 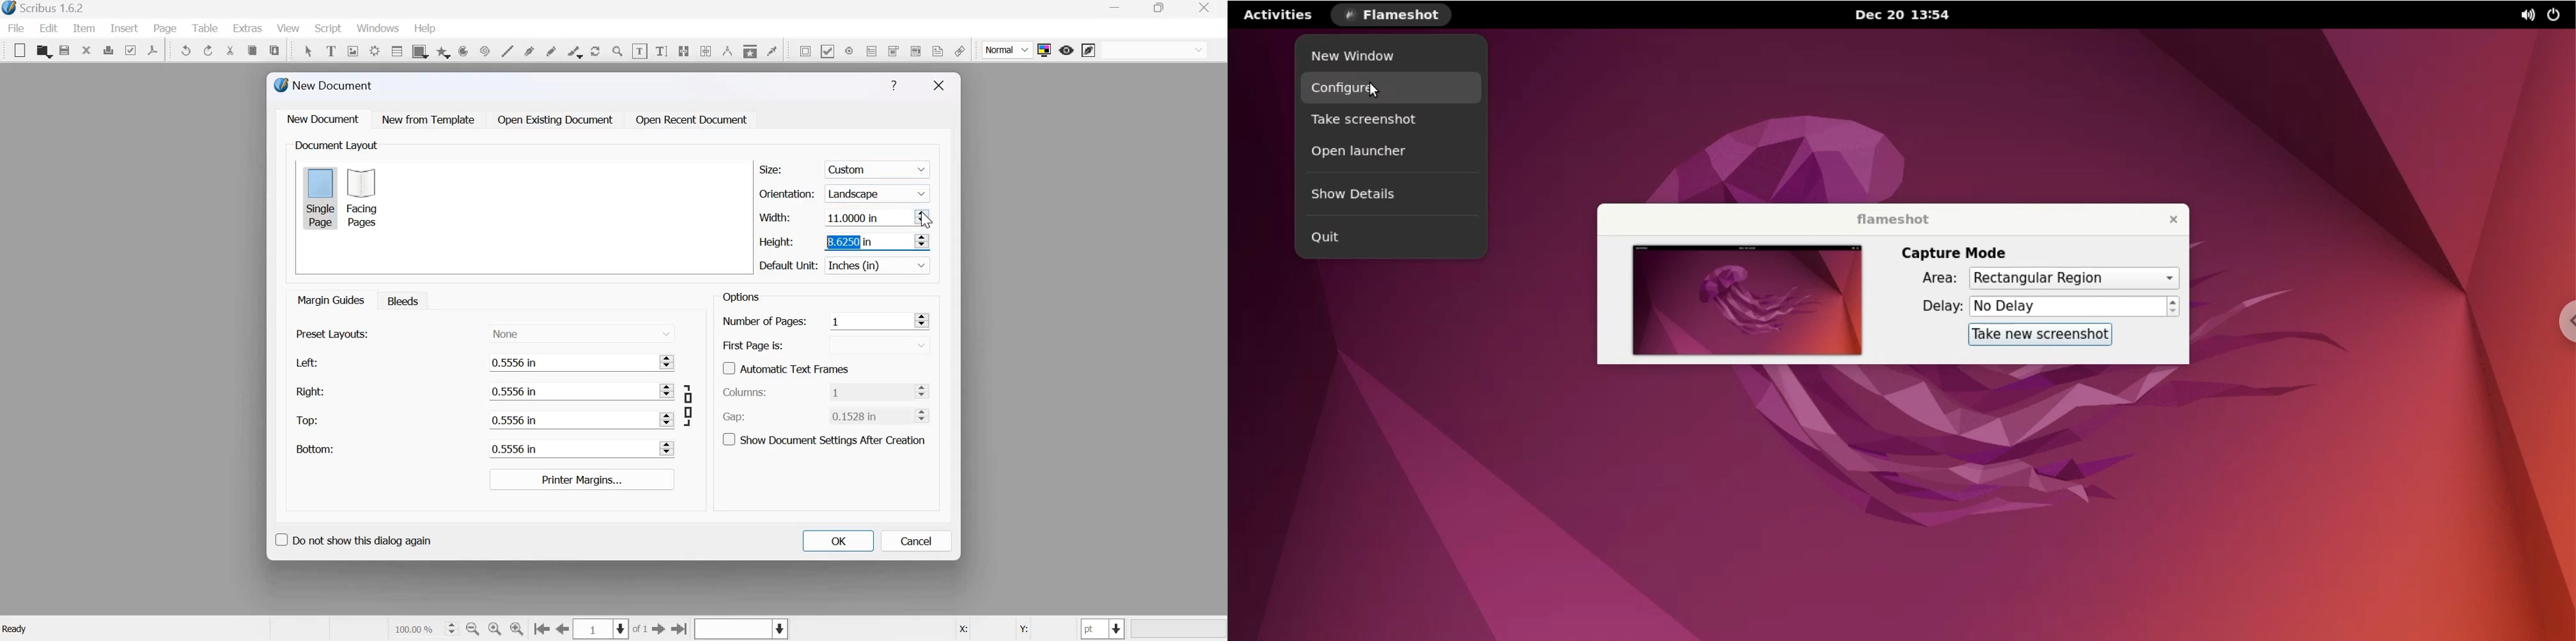 I want to click on zoom to 100 %, so click(x=496, y=629).